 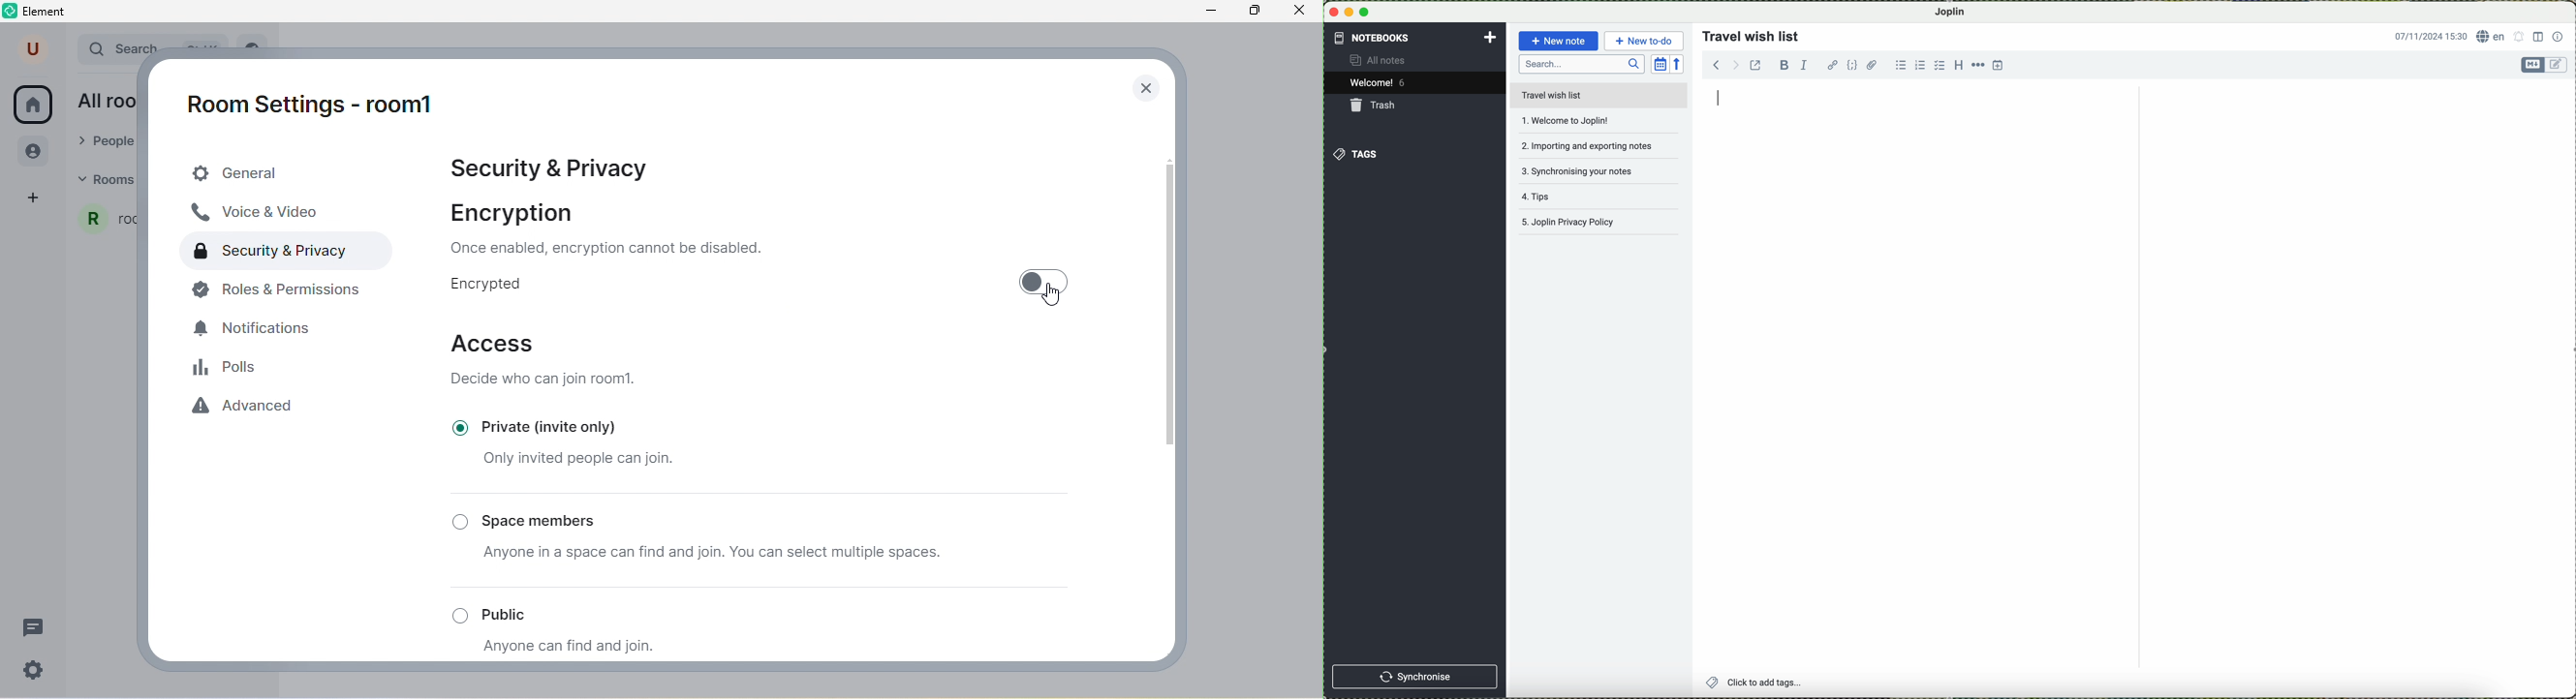 What do you see at coordinates (2491, 37) in the screenshot?
I see `language` at bounding box center [2491, 37].